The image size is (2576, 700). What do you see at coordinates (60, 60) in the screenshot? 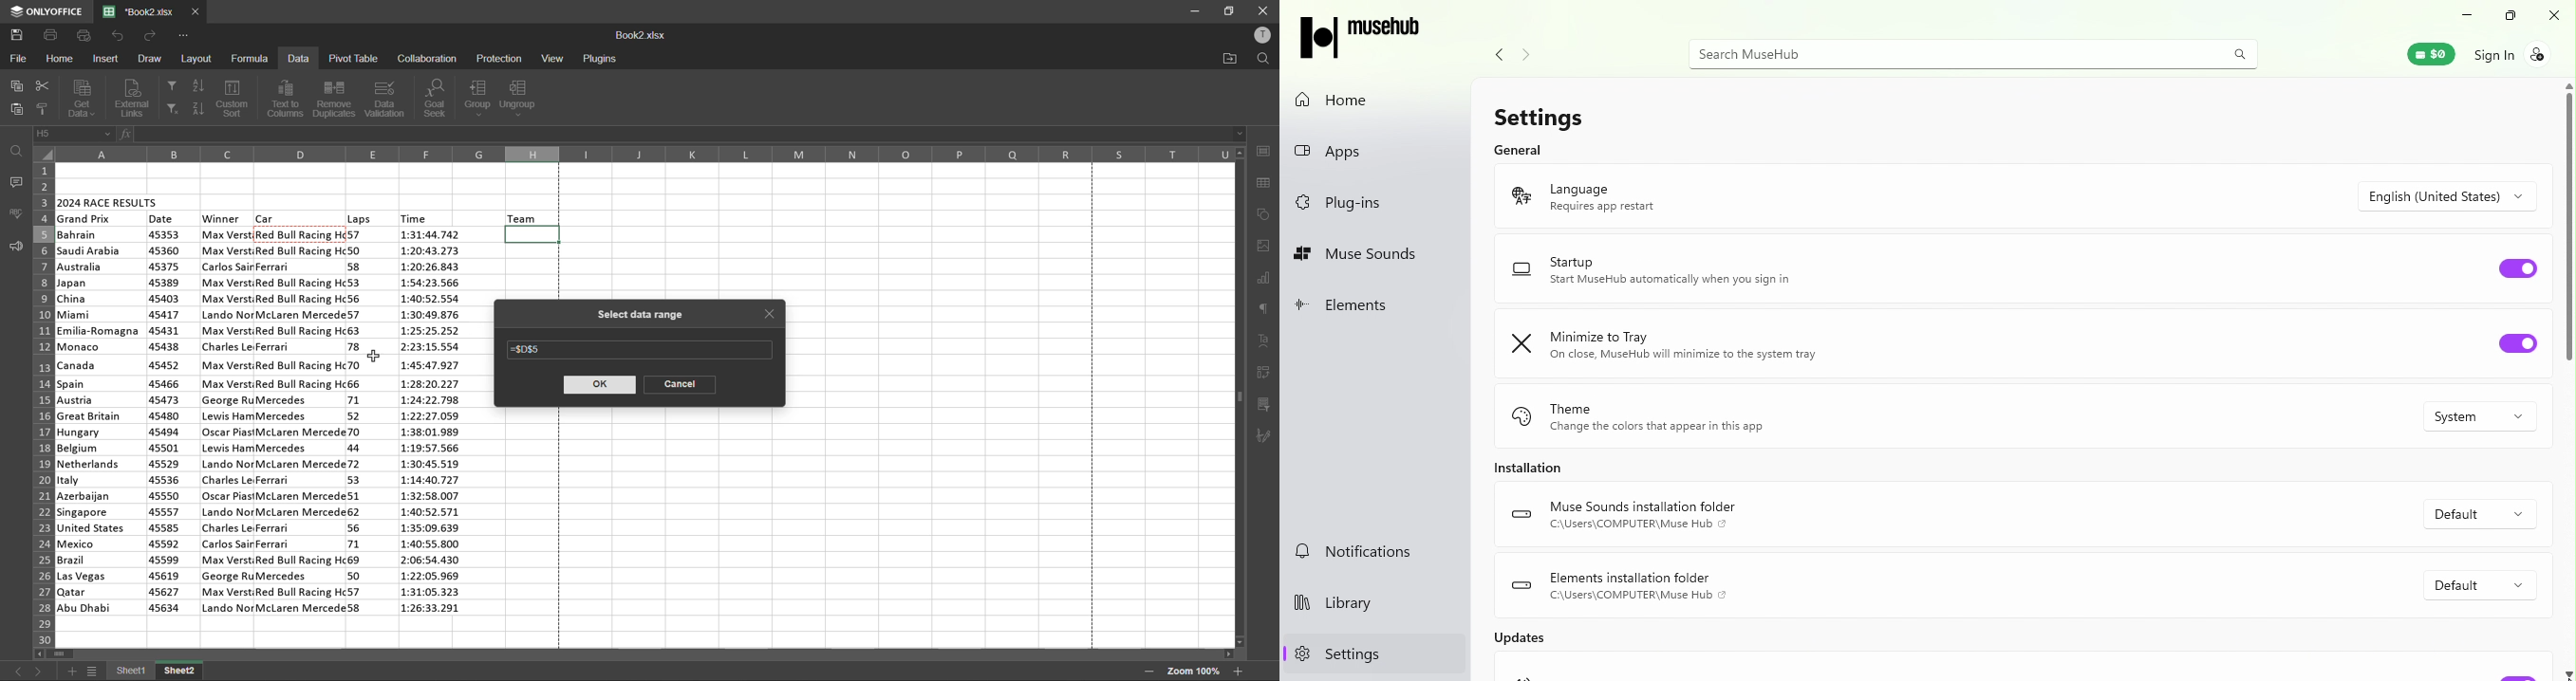
I see `home` at bounding box center [60, 60].